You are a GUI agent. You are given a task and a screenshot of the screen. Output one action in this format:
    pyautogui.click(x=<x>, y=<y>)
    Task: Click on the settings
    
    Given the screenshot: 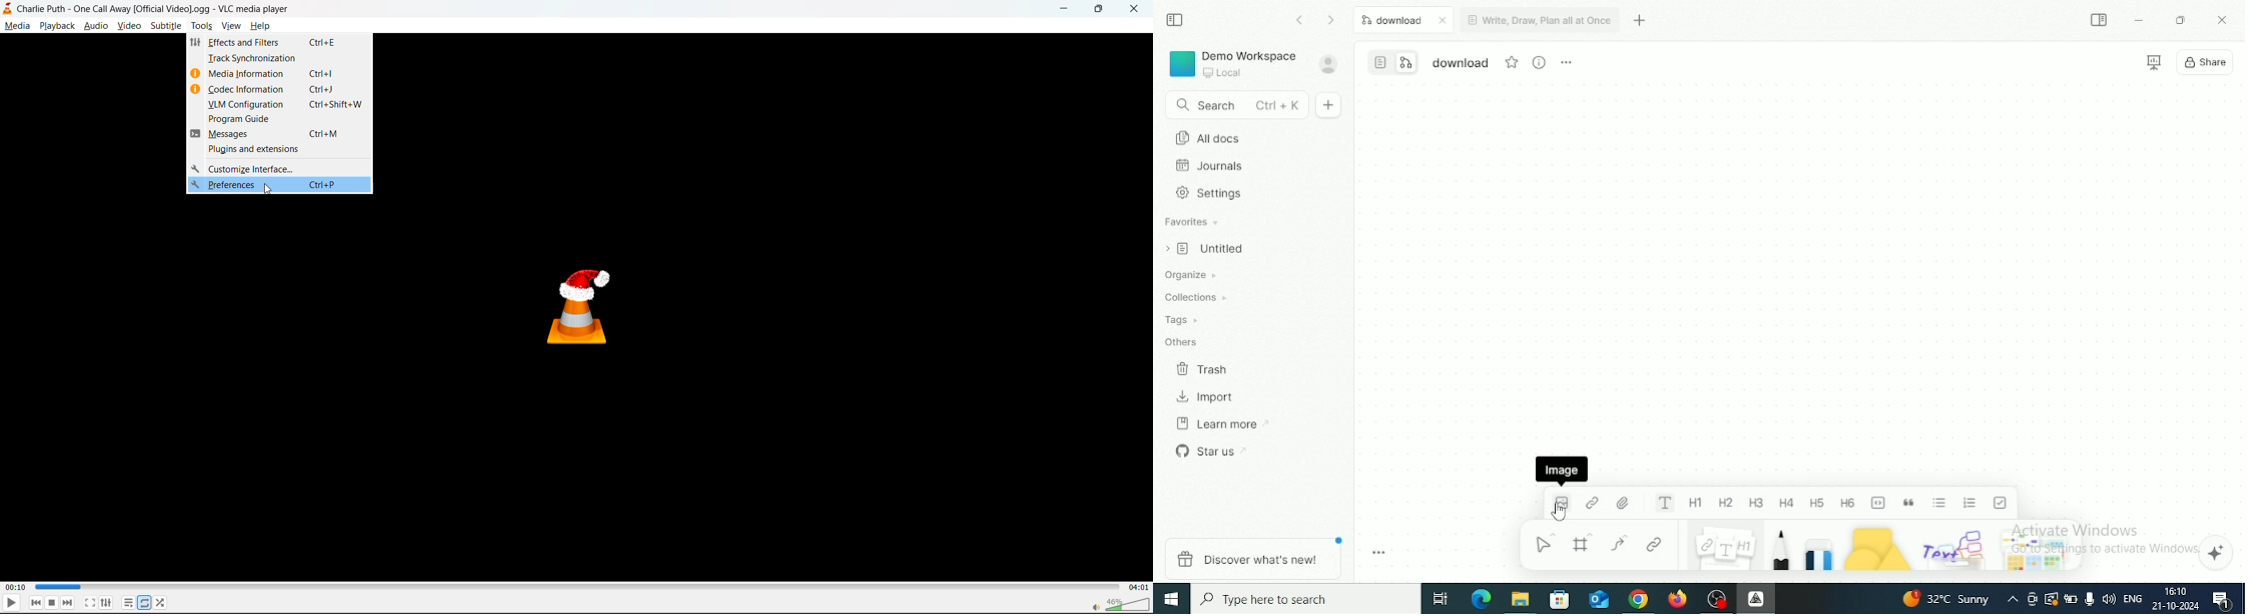 What is the action you would take?
    pyautogui.click(x=108, y=601)
    